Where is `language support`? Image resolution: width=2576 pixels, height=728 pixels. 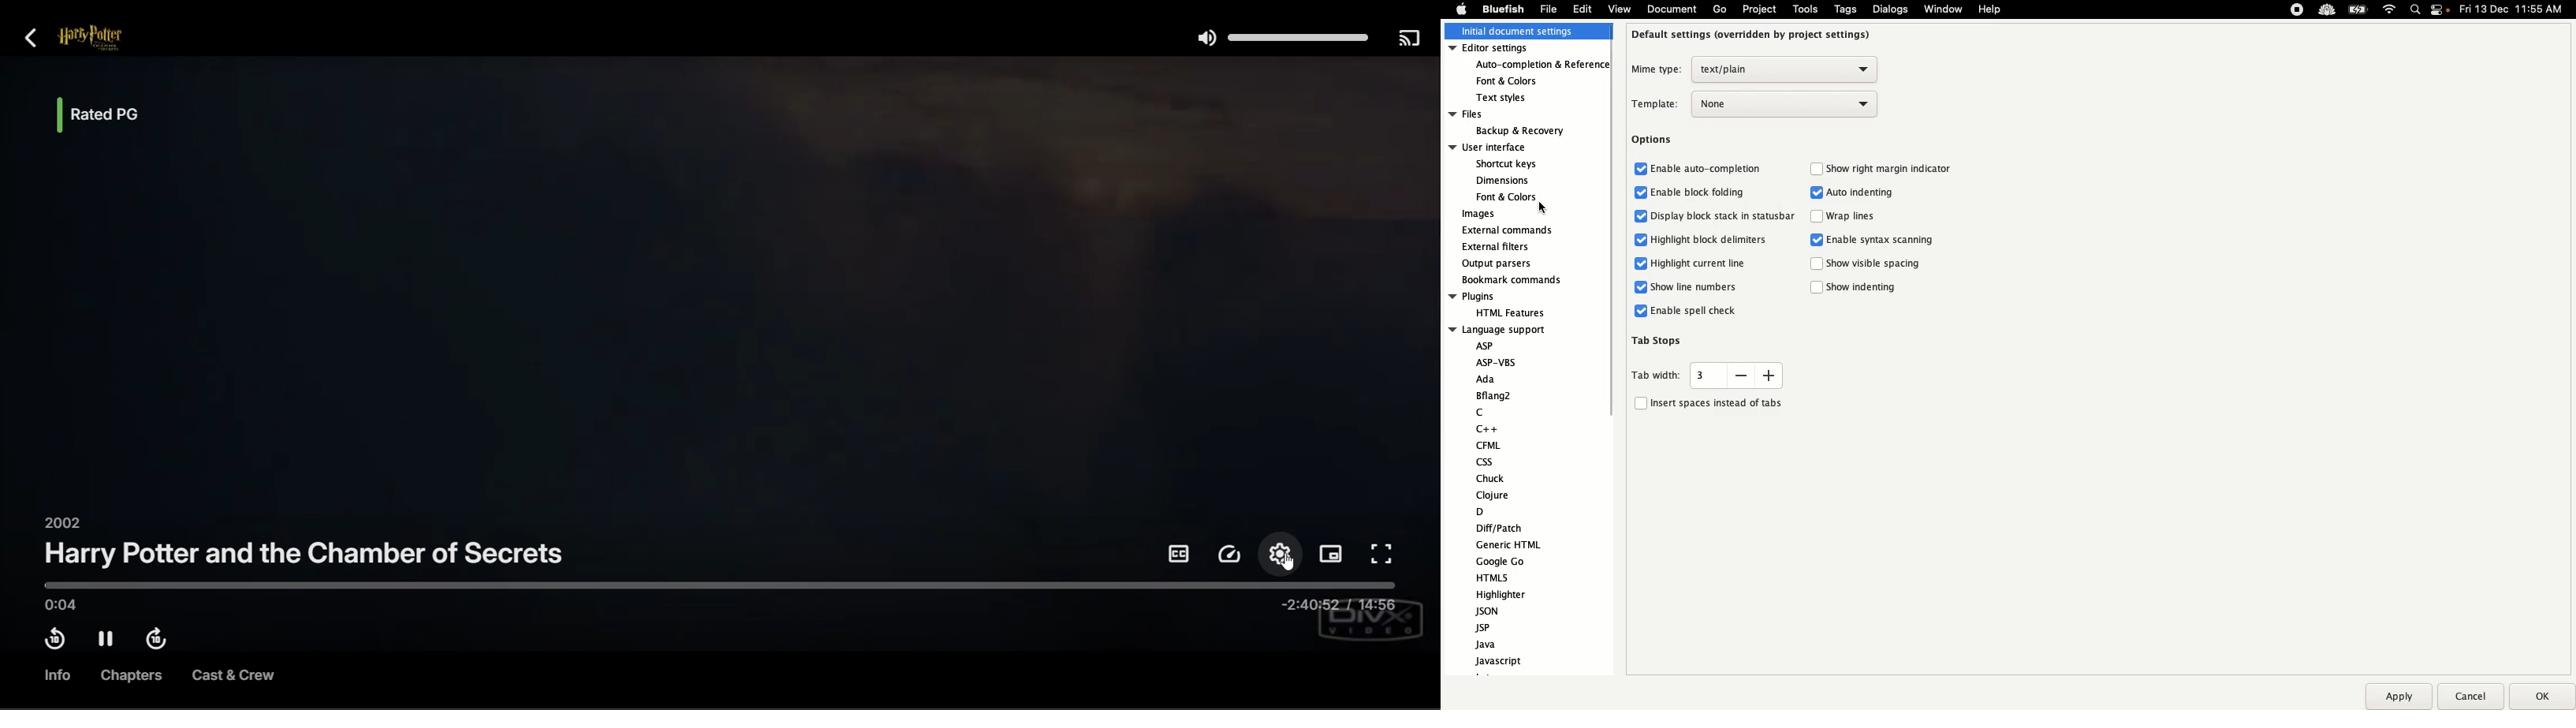
language support is located at coordinates (1499, 329).